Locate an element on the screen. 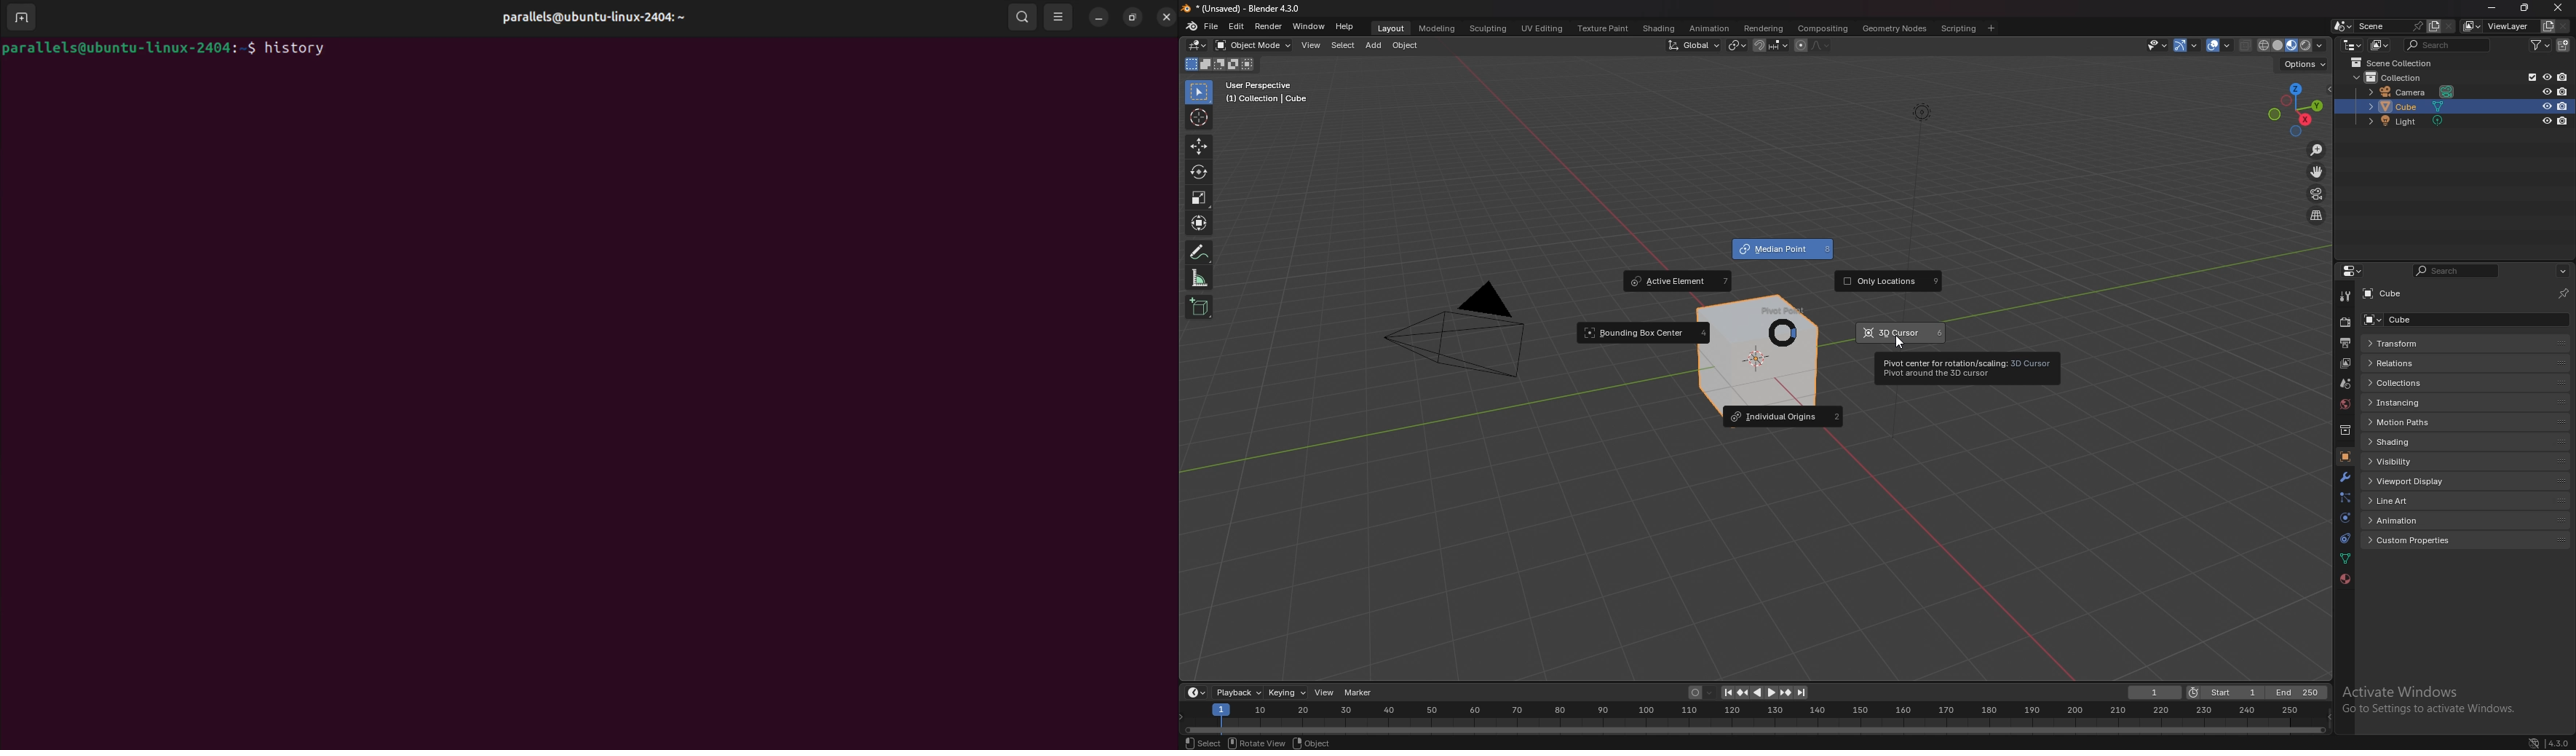 Image resolution: width=2576 pixels, height=756 pixels. object is located at coordinates (2347, 455).